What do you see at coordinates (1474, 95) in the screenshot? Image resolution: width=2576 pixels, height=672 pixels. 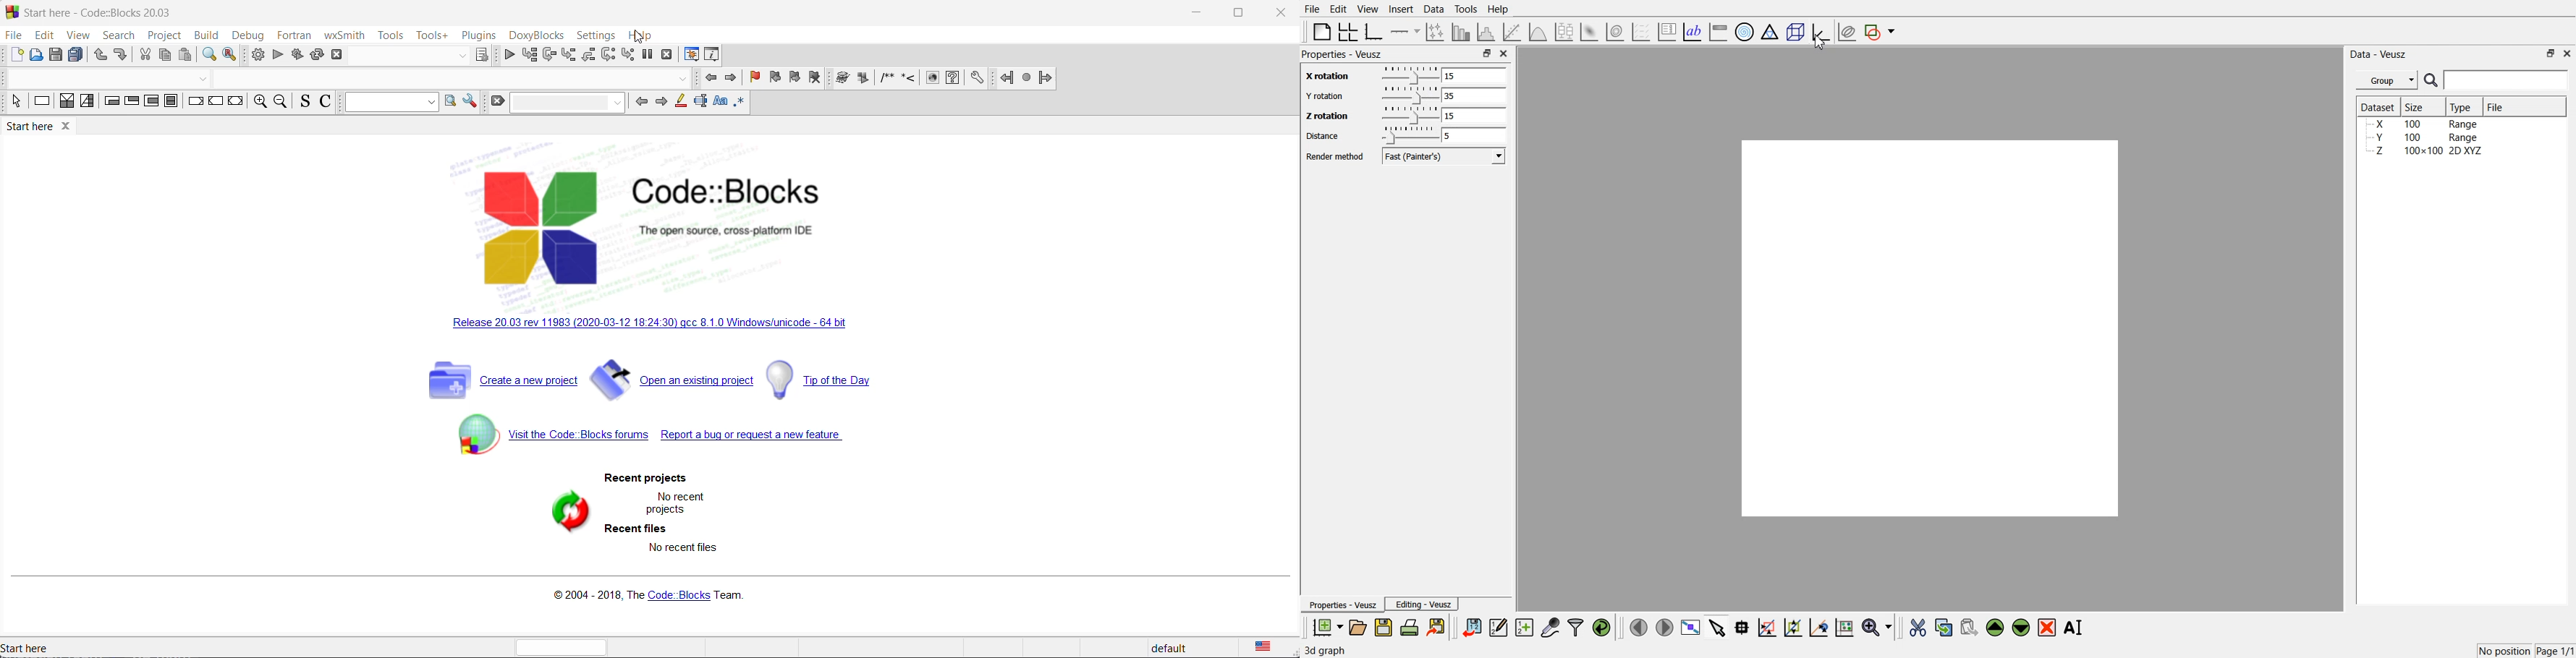 I see `35` at bounding box center [1474, 95].